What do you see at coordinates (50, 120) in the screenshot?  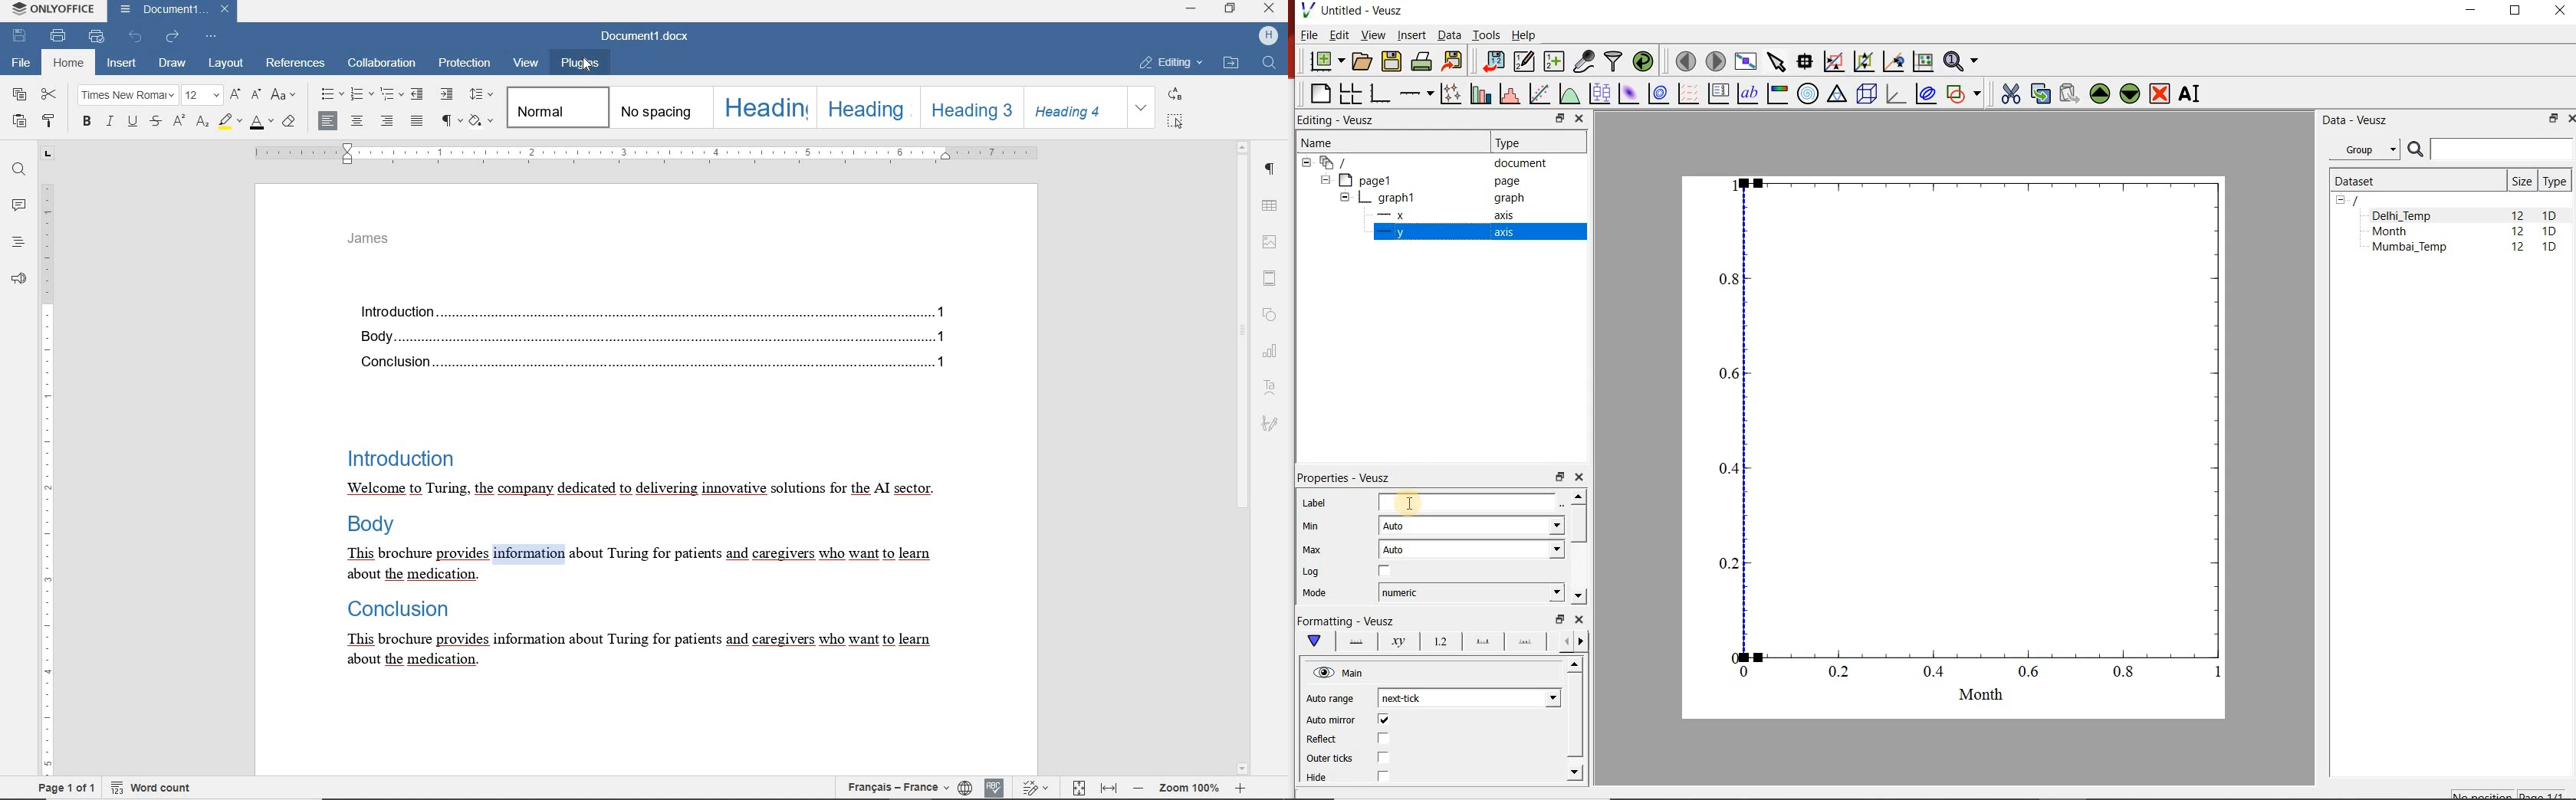 I see `COPY STYLE` at bounding box center [50, 120].